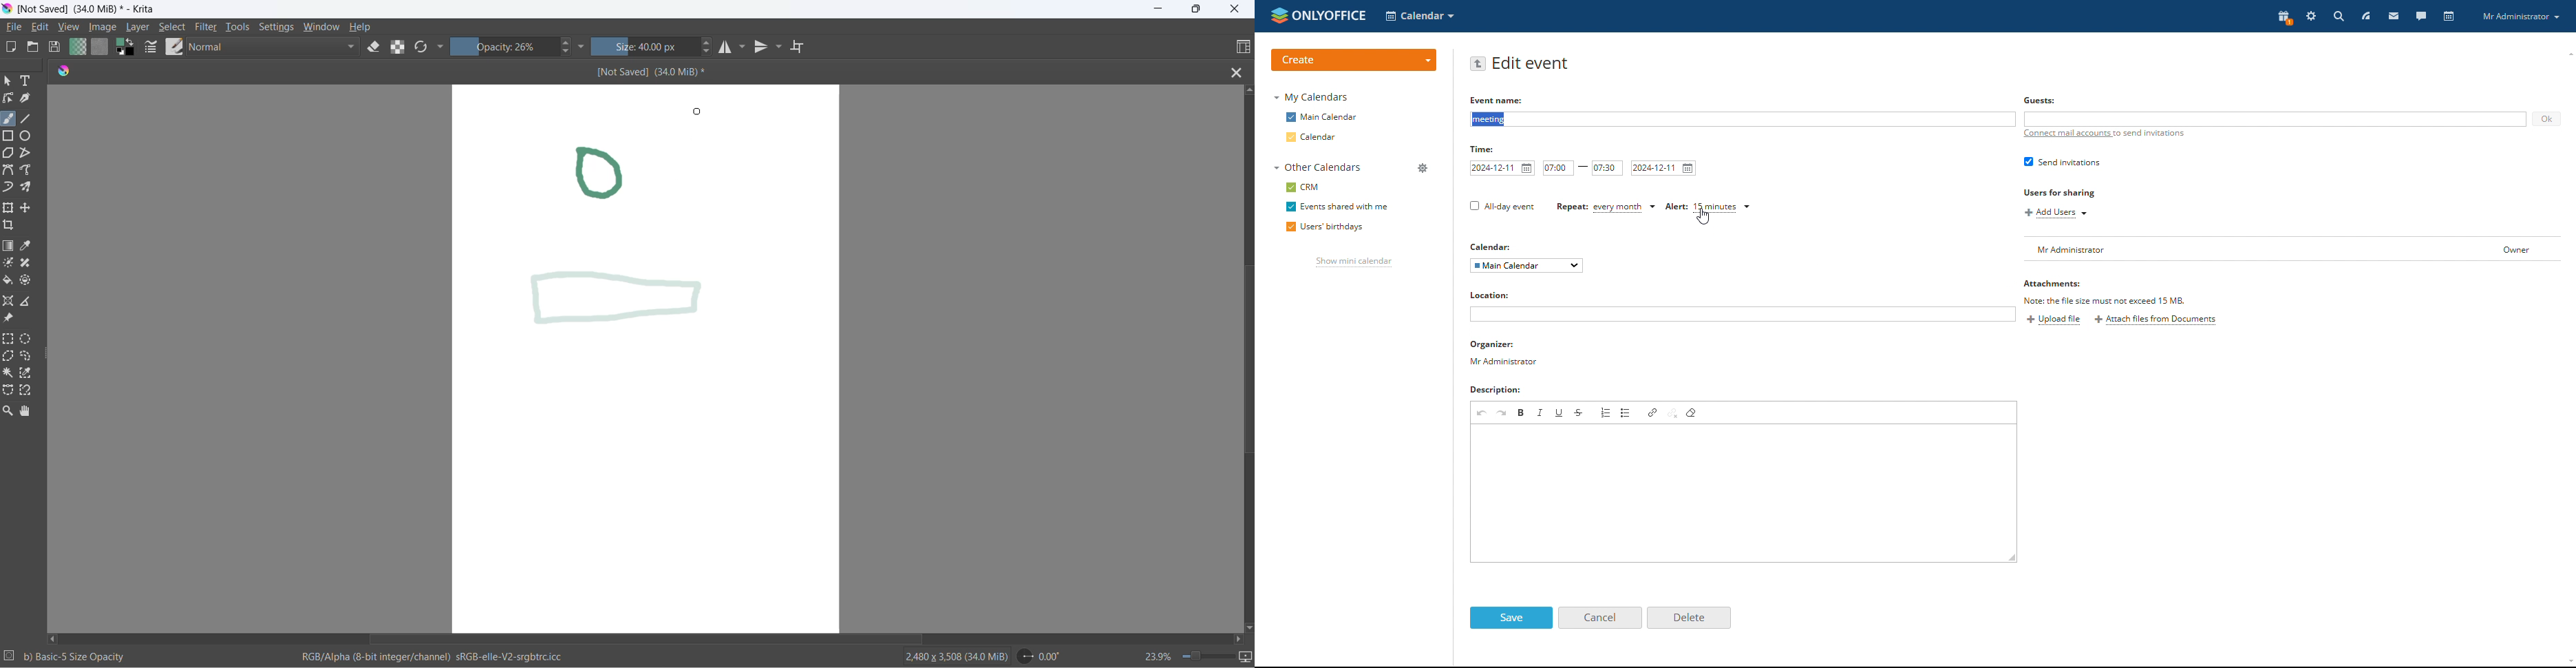 The image size is (2576, 672). I want to click on scroll left button, so click(57, 635).